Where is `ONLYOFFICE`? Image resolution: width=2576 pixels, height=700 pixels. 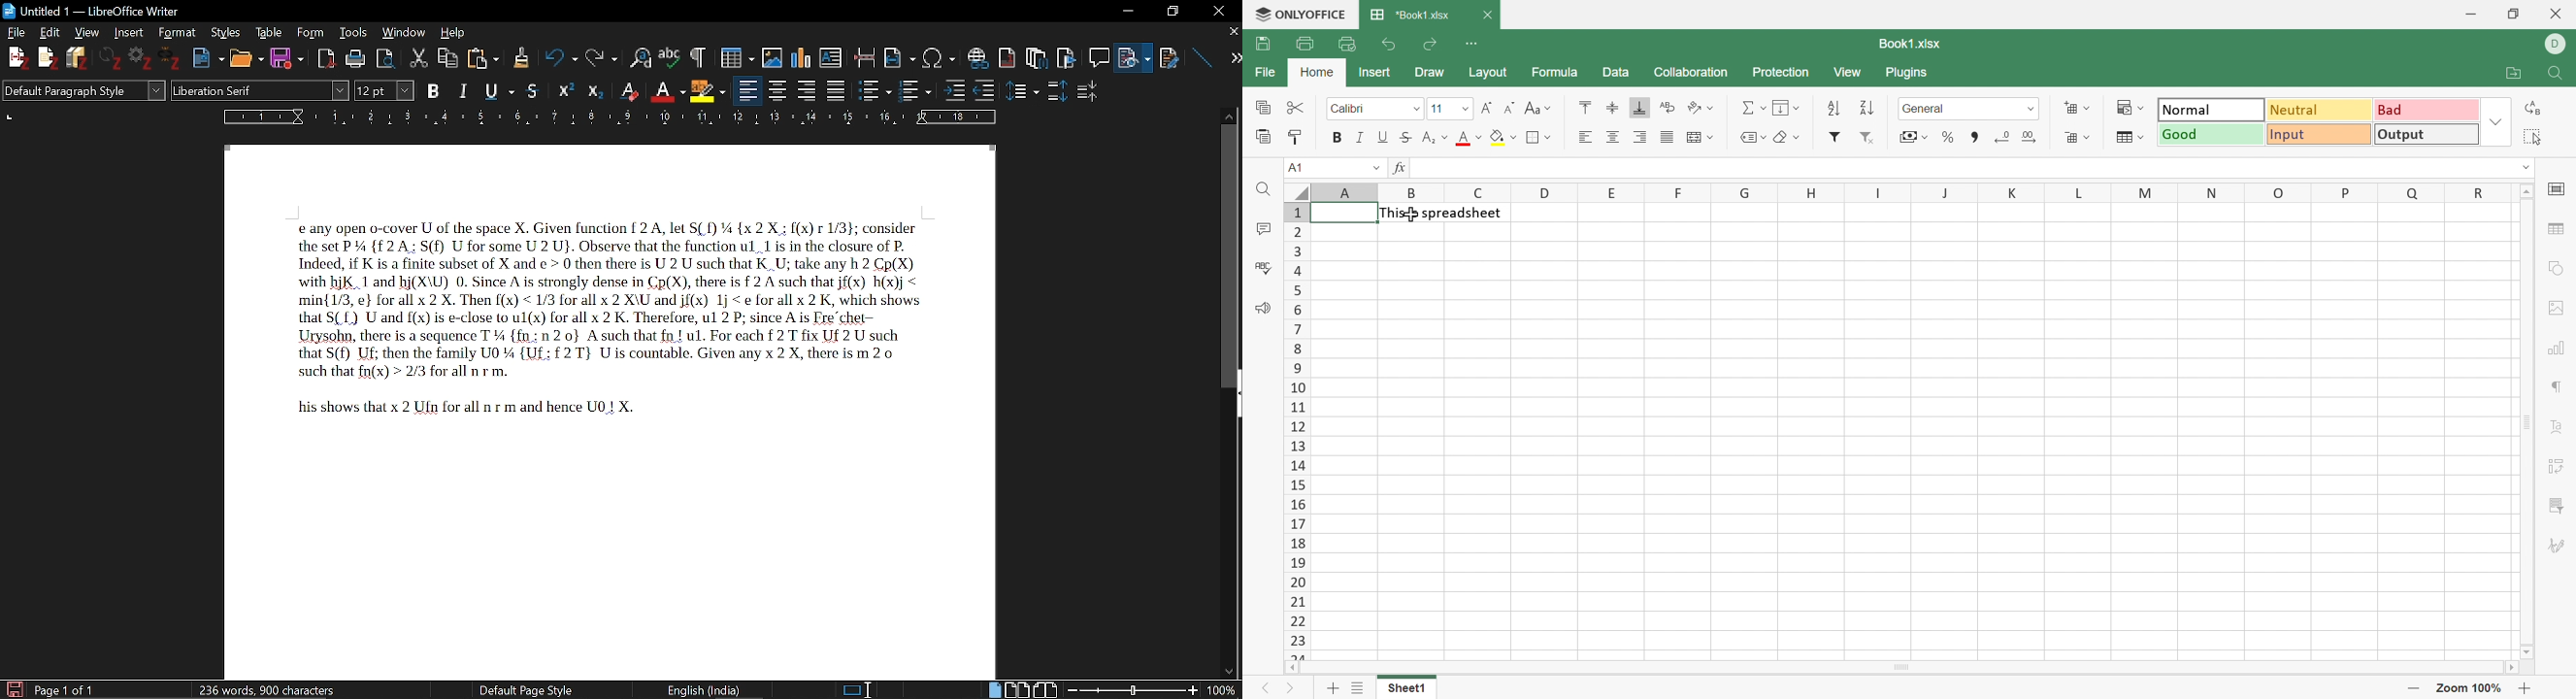 ONLYOFFICE is located at coordinates (1300, 15).